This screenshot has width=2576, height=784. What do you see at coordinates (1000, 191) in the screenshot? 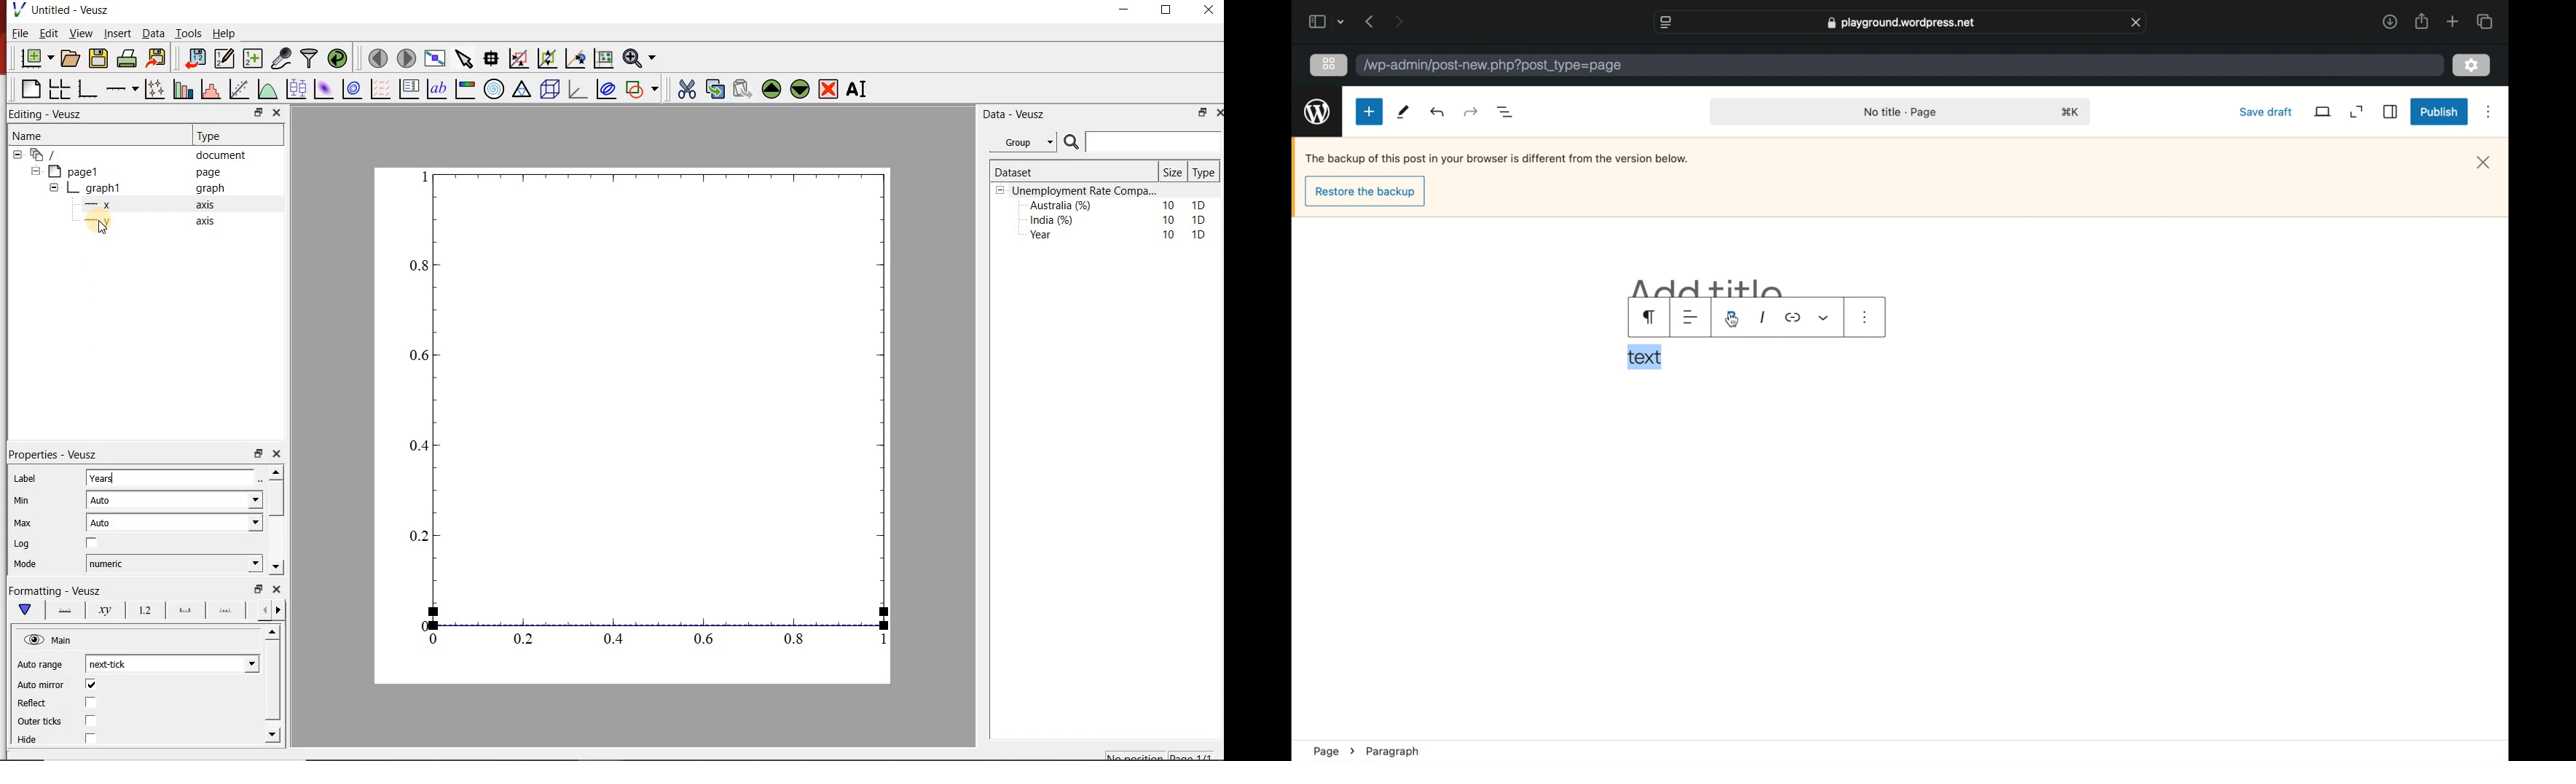
I see `collpase` at bounding box center [1000, 191].